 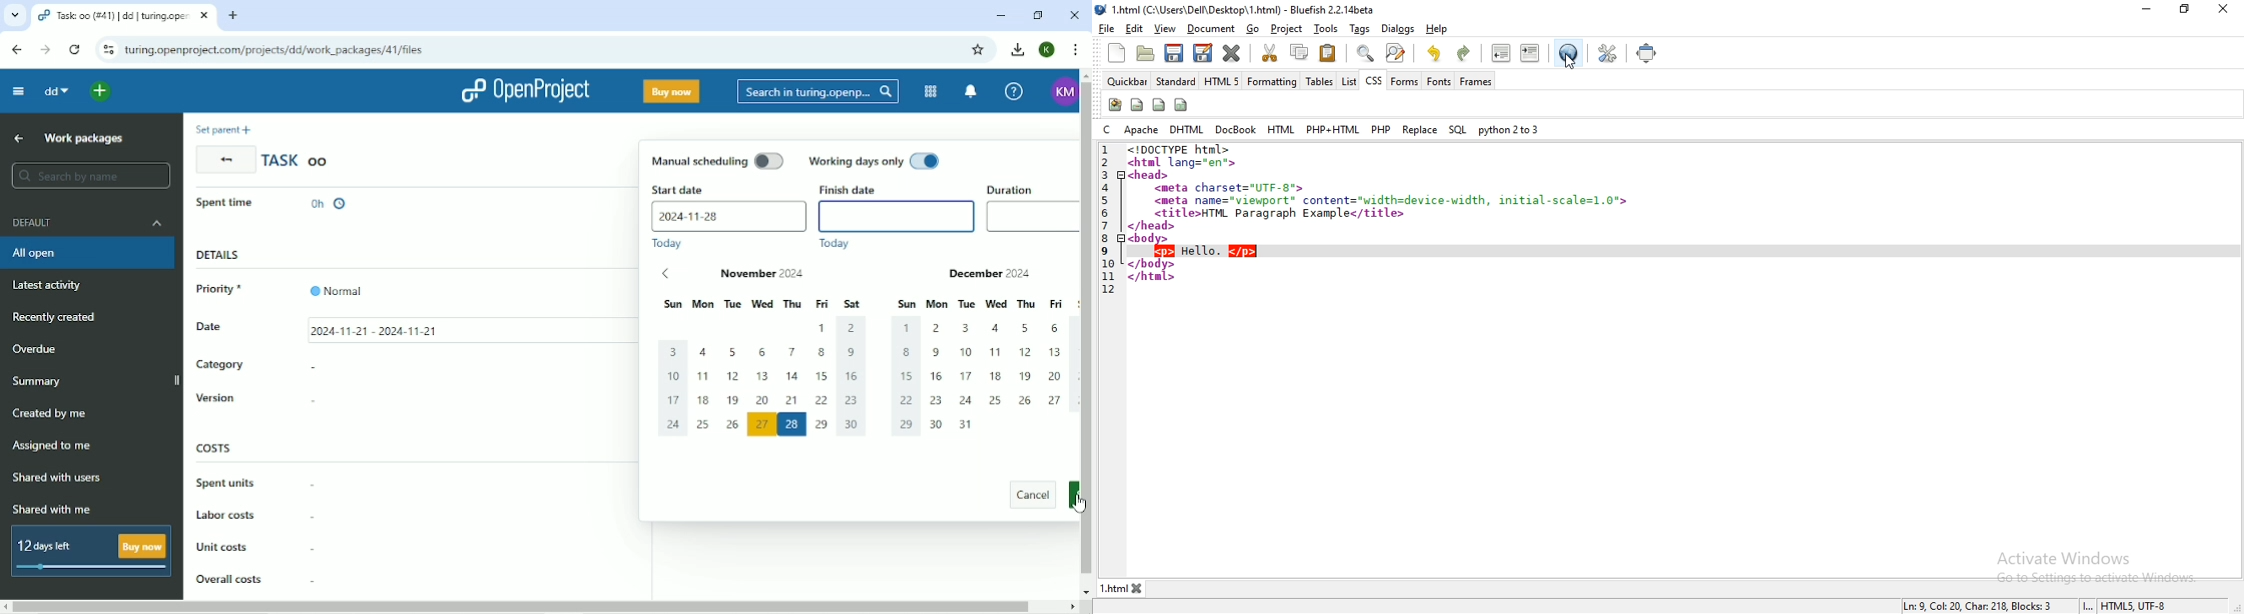 I want to click on Assigned to me, so click(x=55, y=447).